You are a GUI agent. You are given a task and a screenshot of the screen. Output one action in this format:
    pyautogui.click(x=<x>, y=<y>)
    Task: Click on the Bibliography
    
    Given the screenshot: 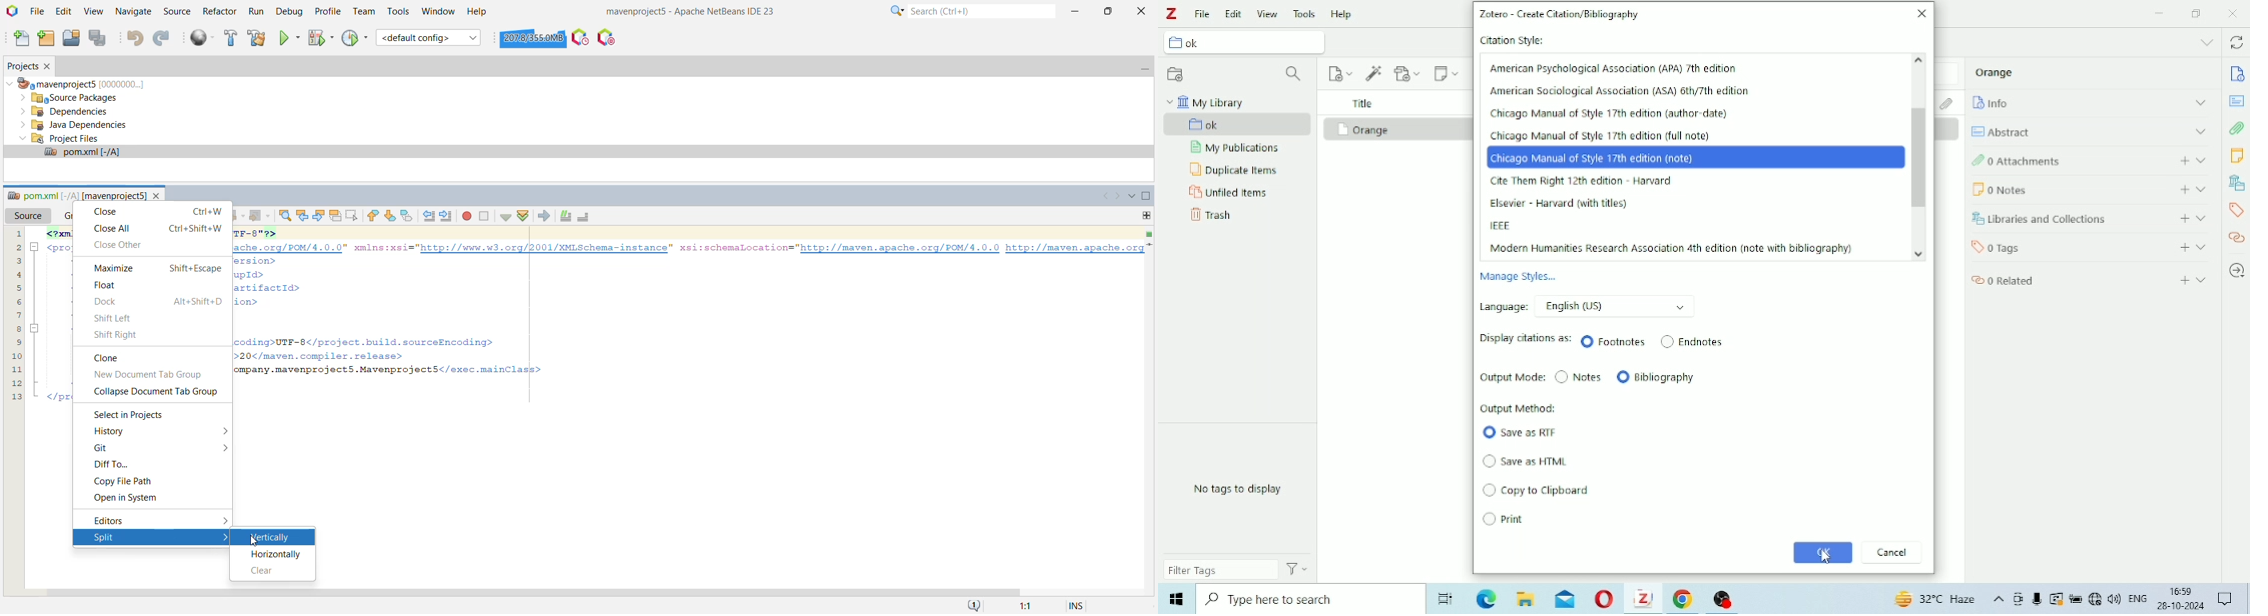 What is the action you would take?
    pyautogui.click(x=1655, y=377)
    